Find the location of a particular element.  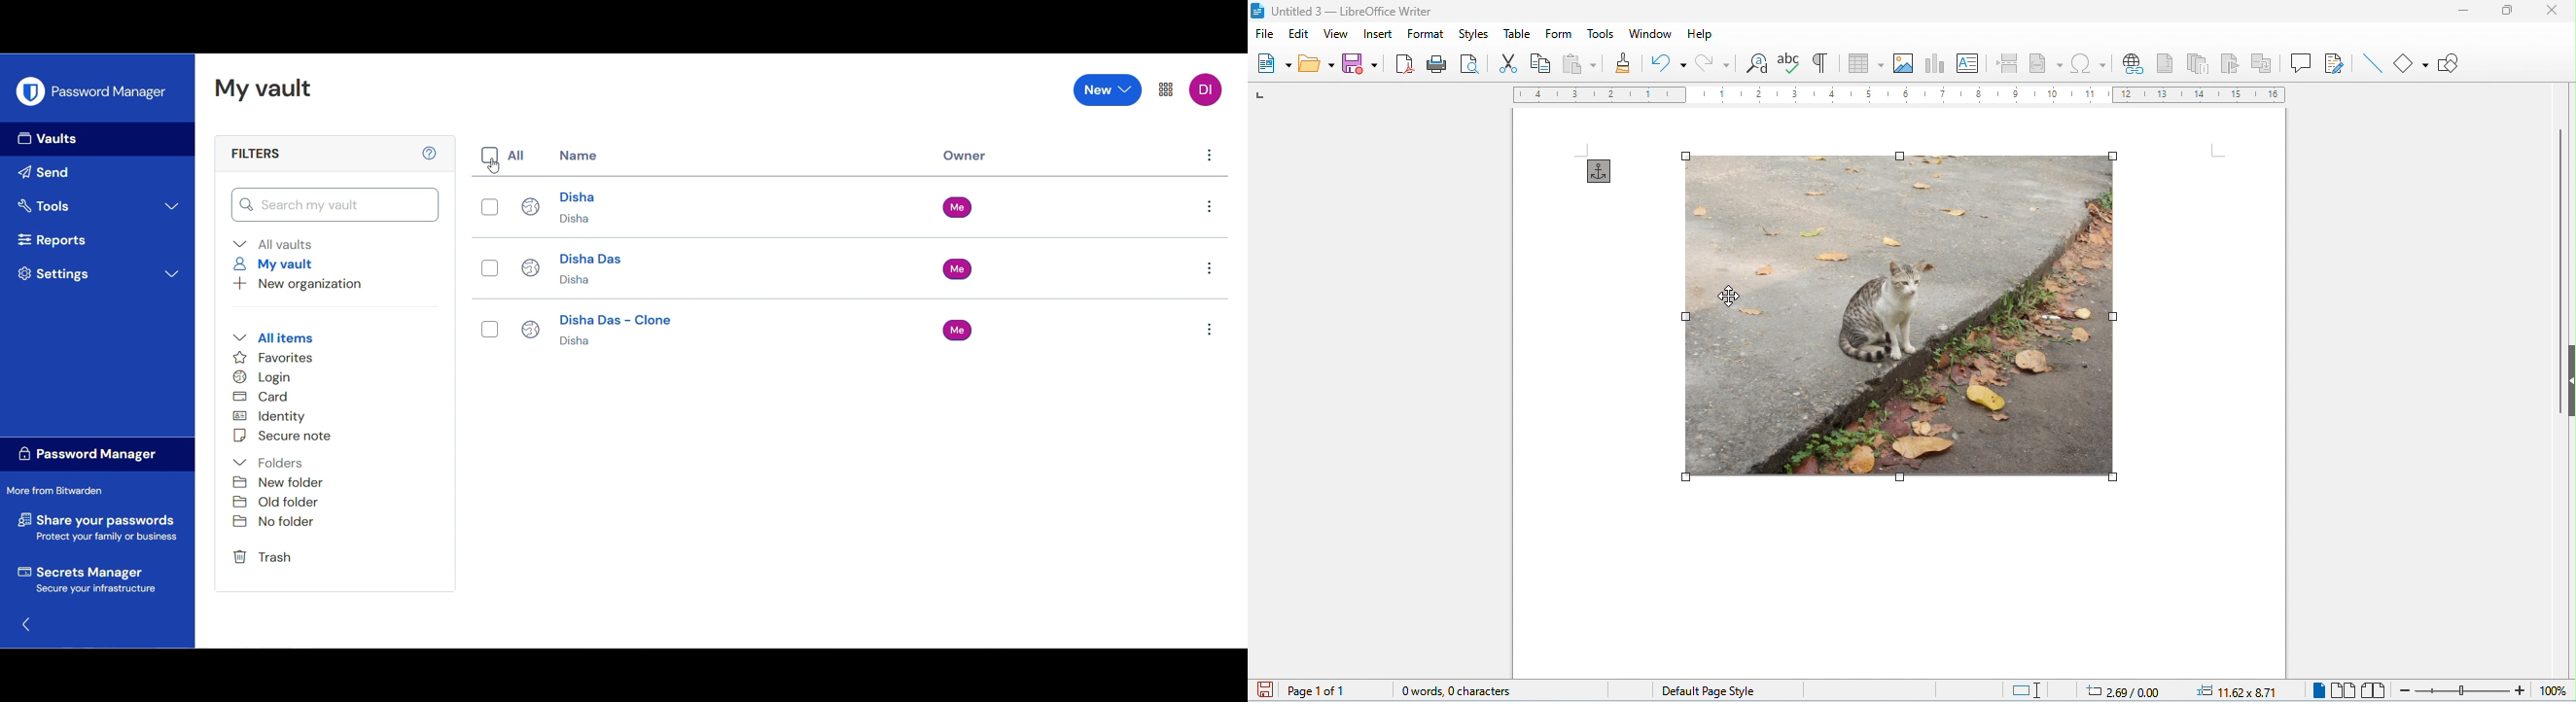

multi view is located at coordinates (2344, 690).